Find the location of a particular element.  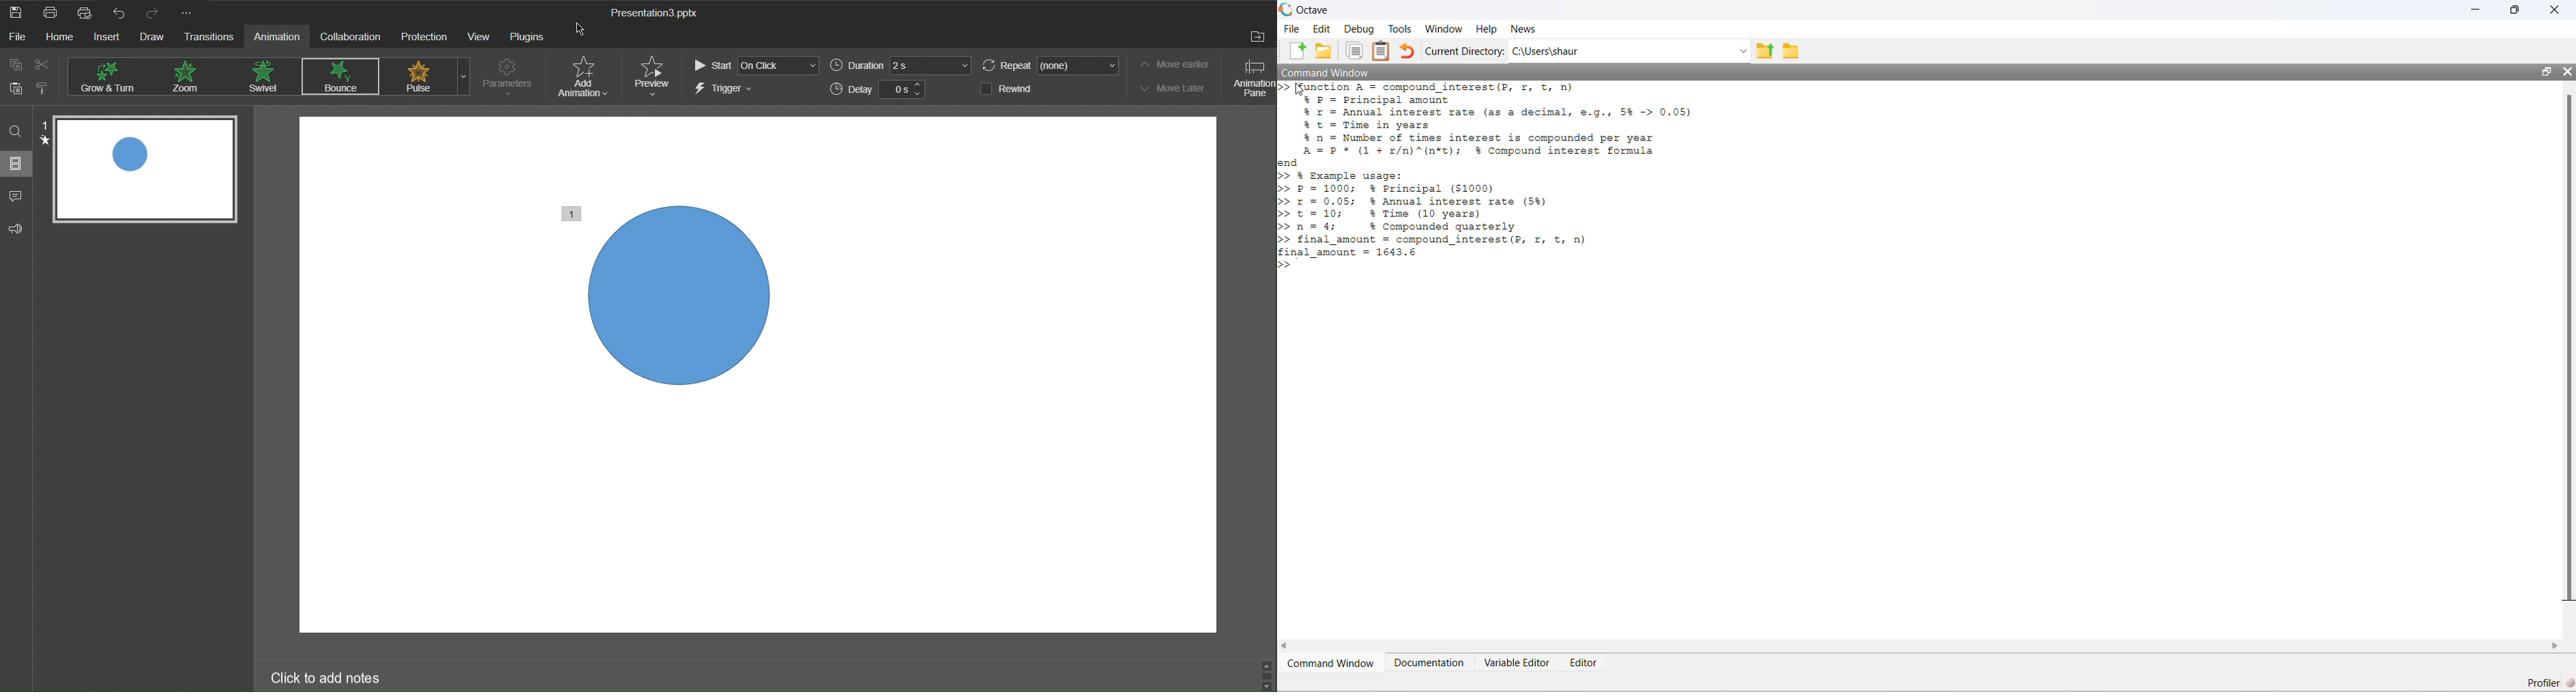

Parameters is located at coordinates (509, 78).